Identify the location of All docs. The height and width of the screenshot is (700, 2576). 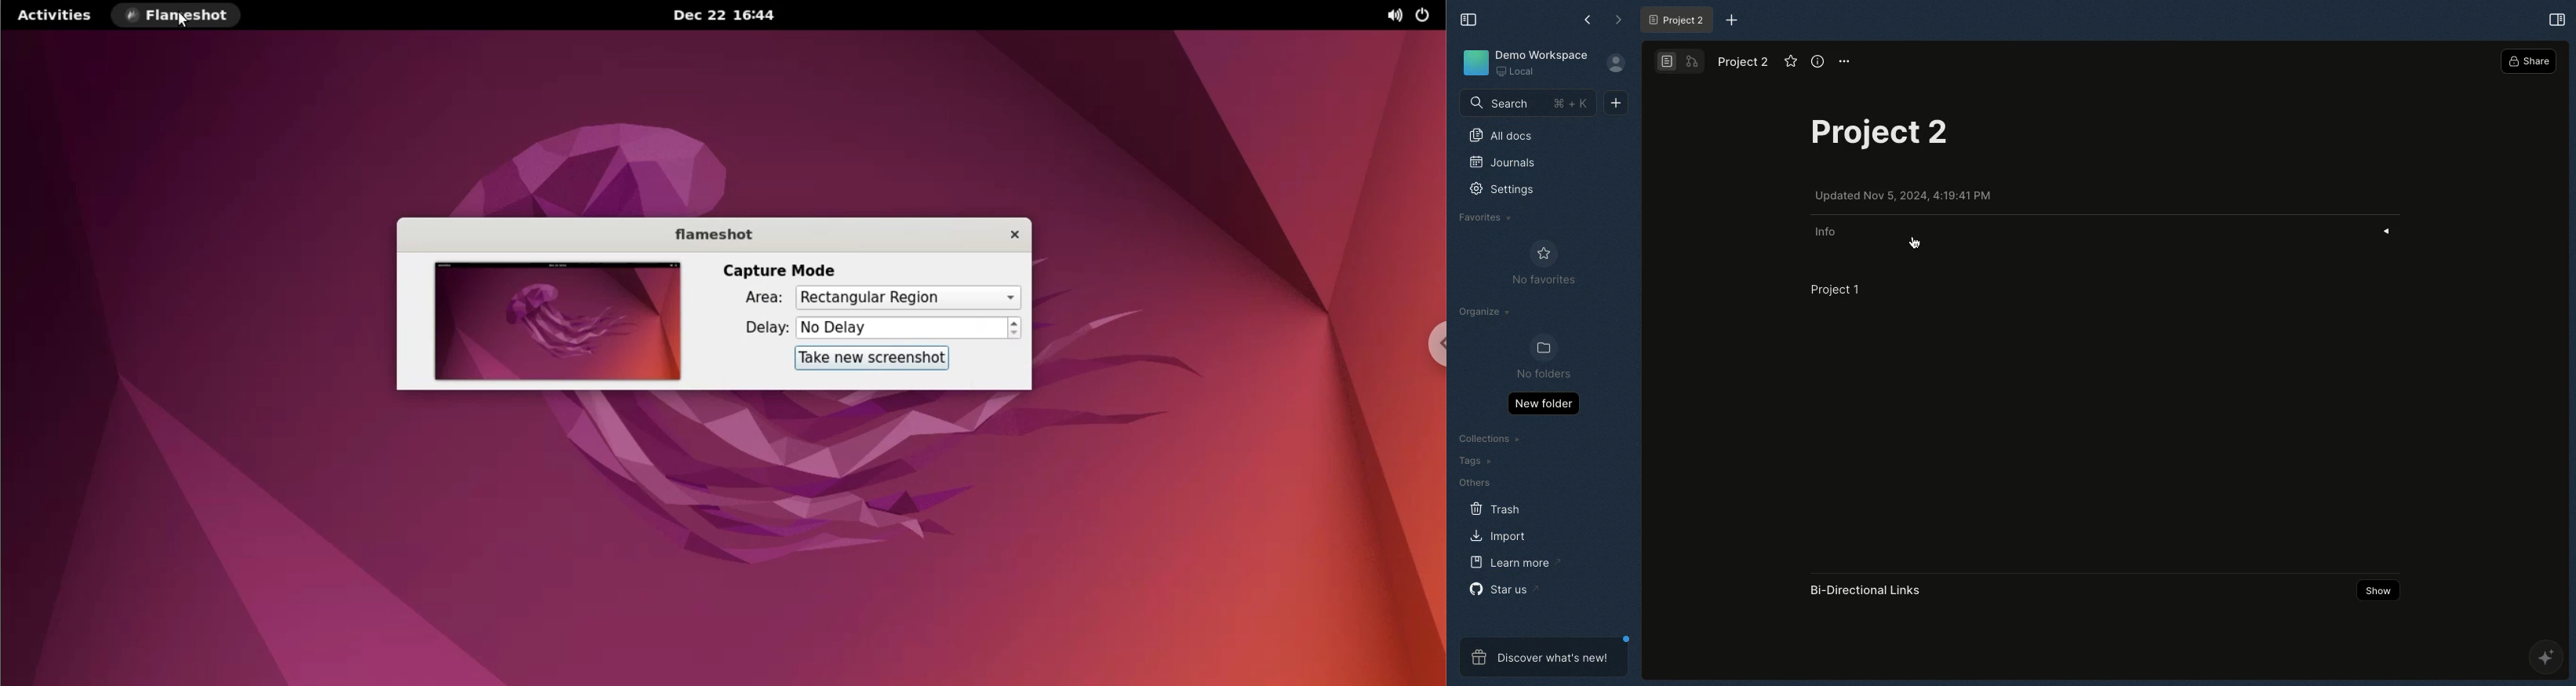
(1506, 136).